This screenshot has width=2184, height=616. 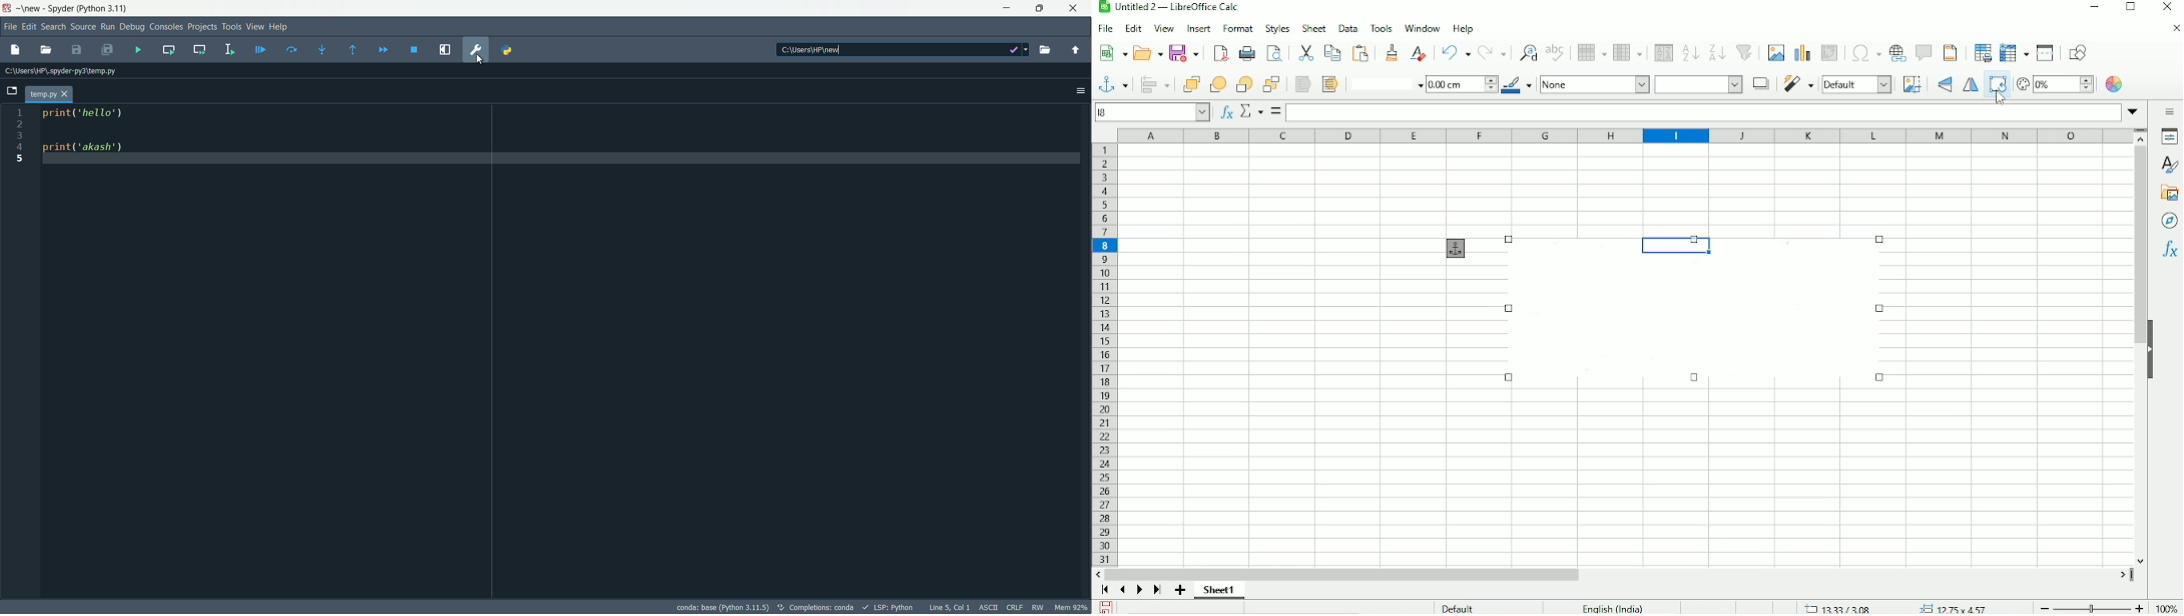 I want to click on parent directory, so click(x=1075, y=51).